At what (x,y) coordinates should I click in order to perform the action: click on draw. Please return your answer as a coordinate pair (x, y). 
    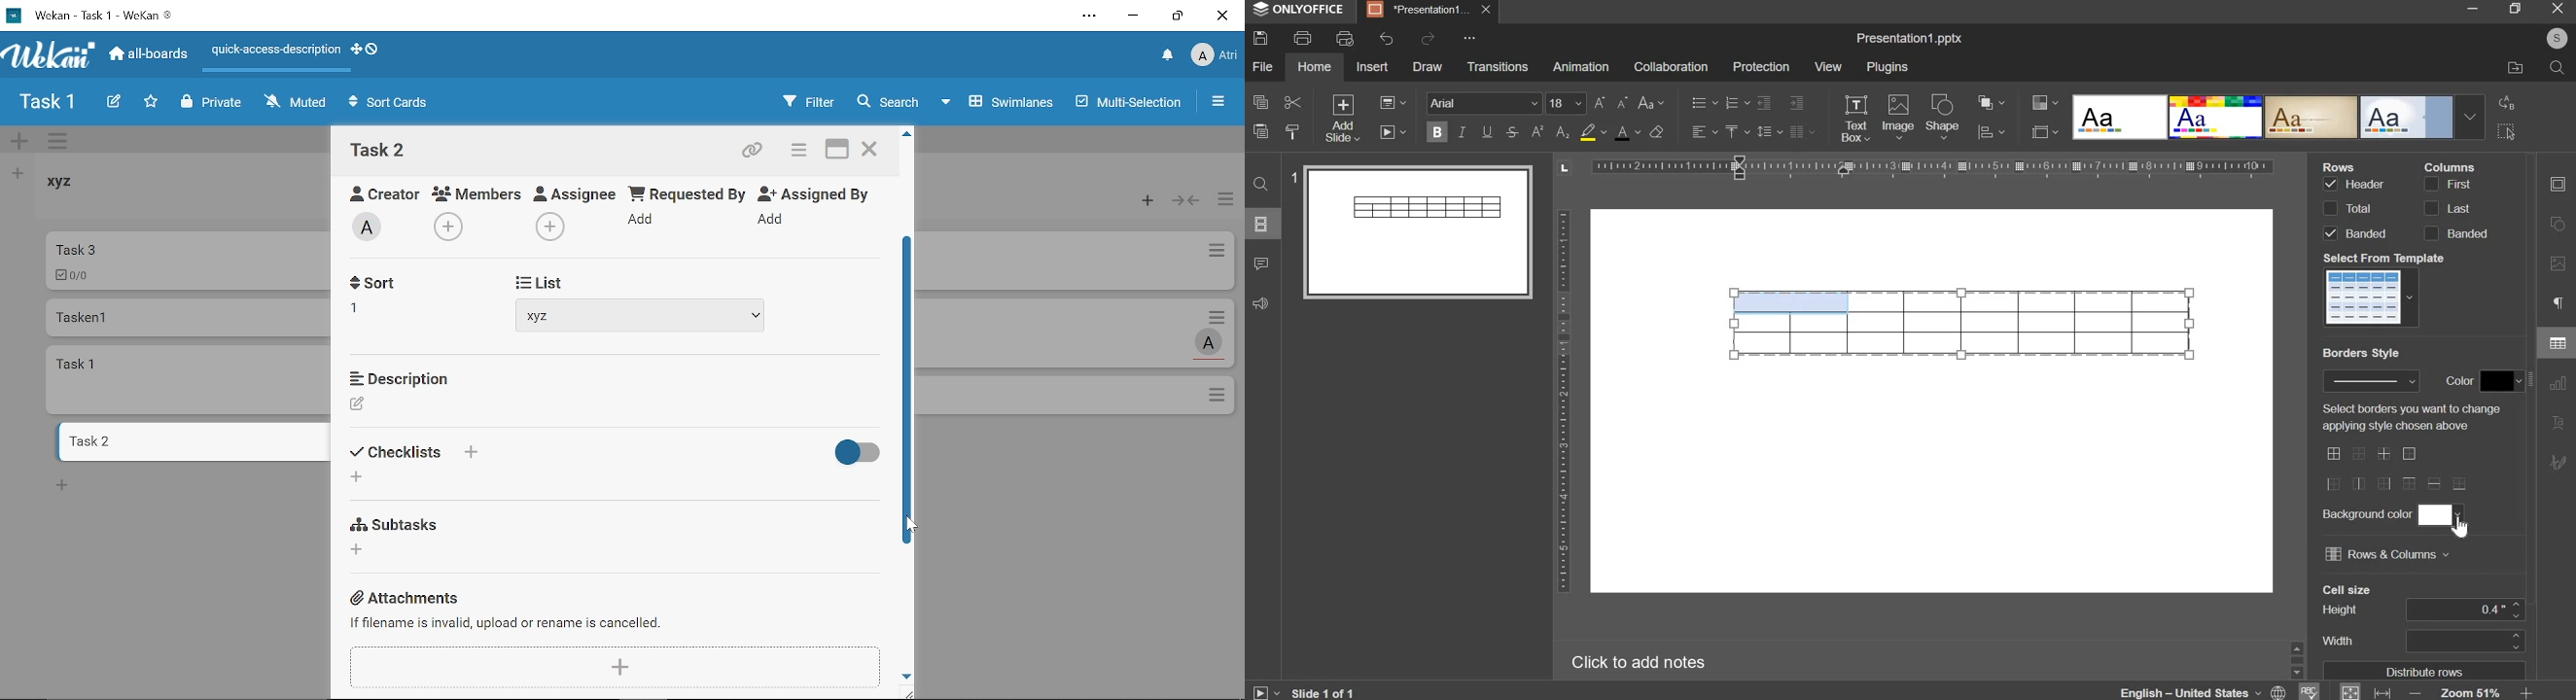
    Looking at the image, I should click on (1428, 66).